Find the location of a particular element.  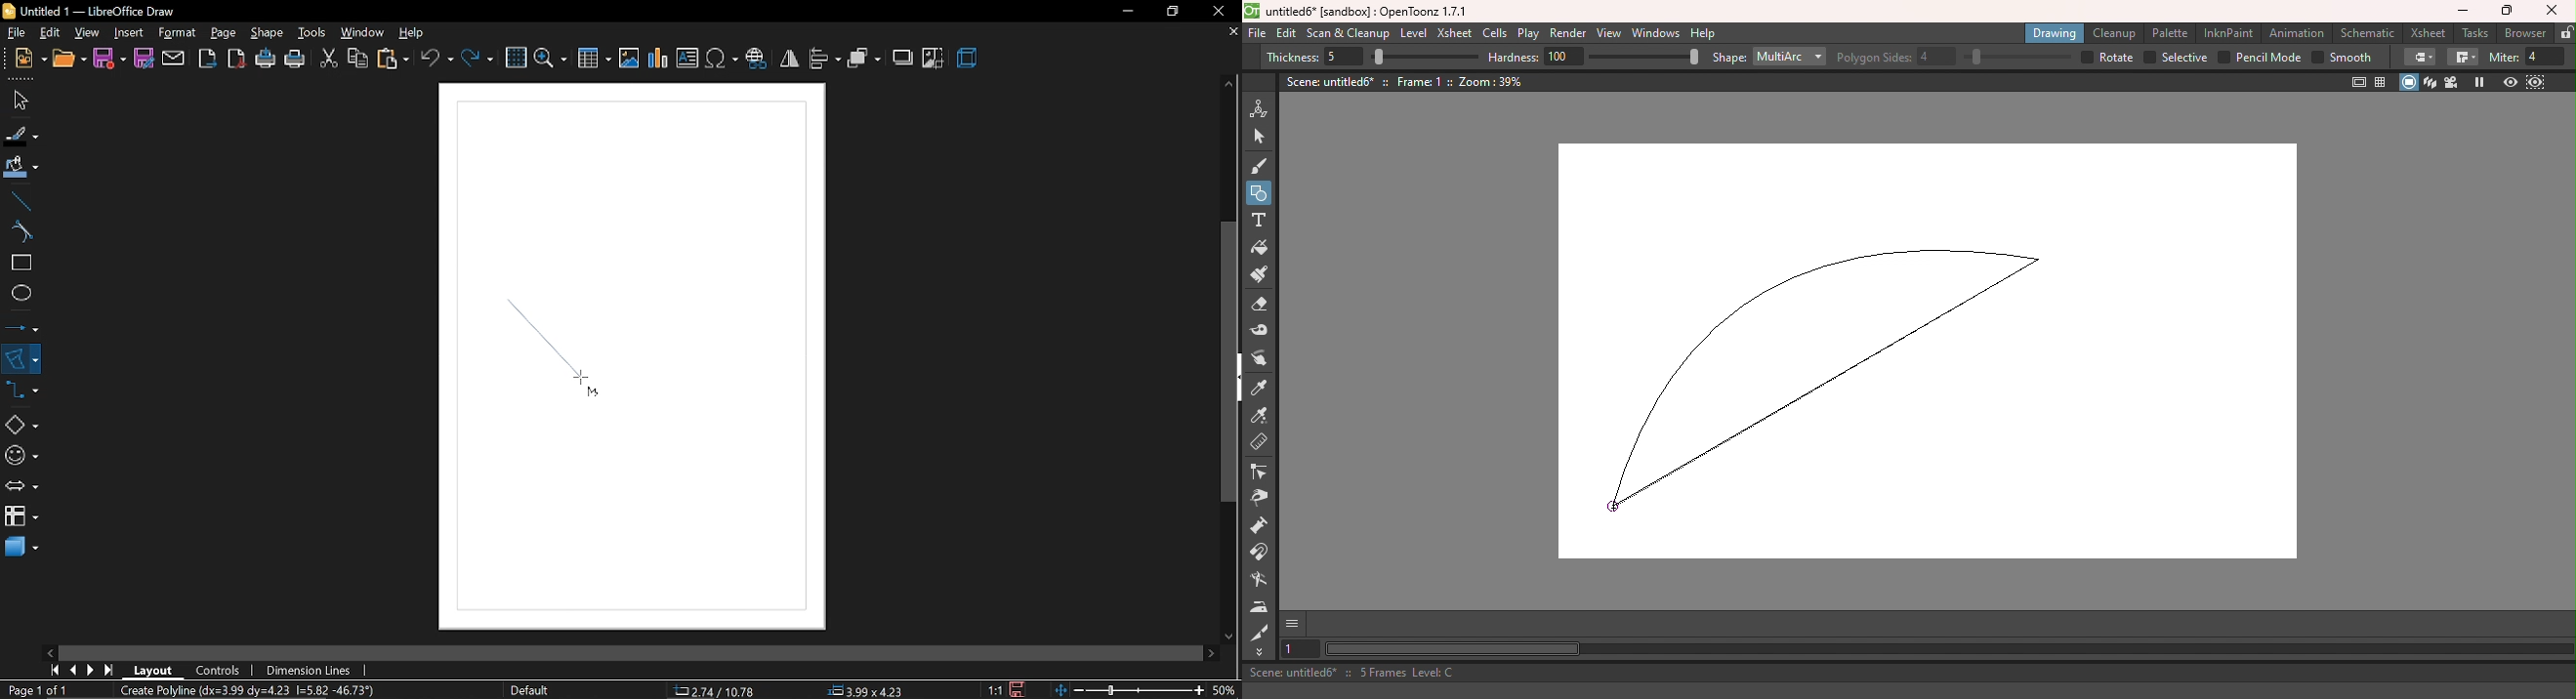

3d shapes is located at coordinates (19, 548).